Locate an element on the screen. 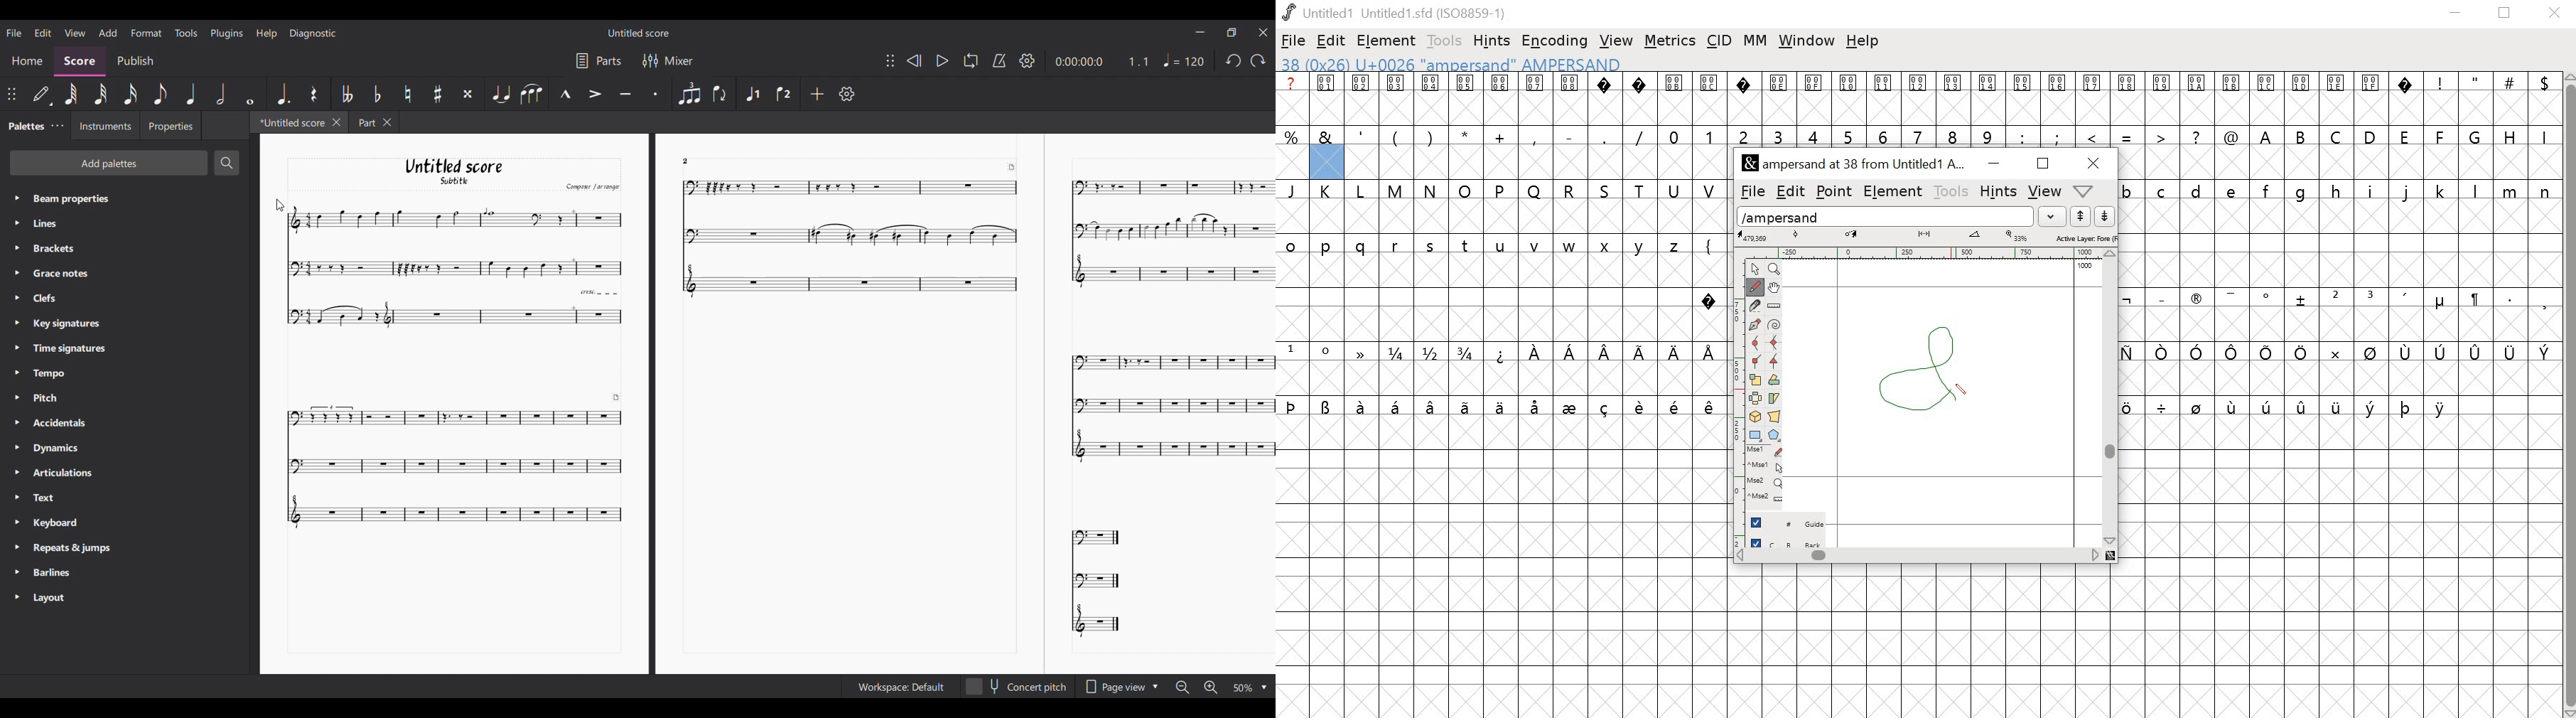  symbol is located at coordinates (1641, 351).